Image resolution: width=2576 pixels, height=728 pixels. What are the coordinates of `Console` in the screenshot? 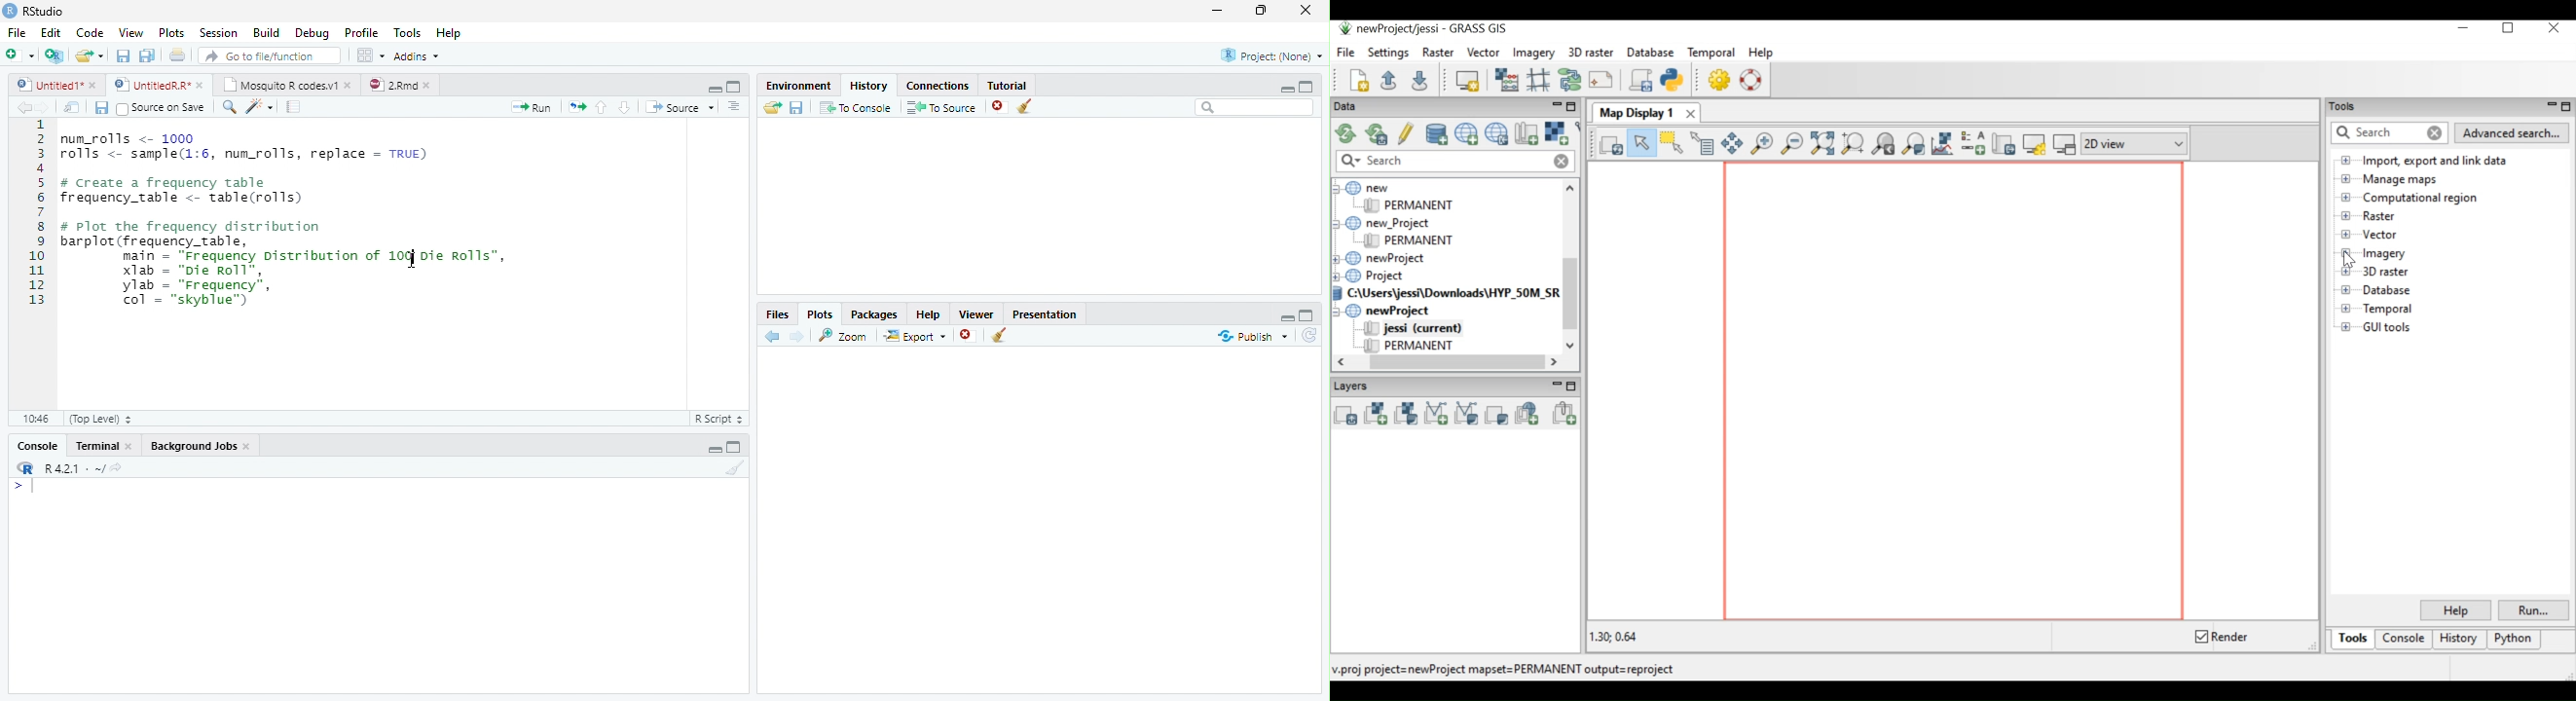 It's located at (37, 445).